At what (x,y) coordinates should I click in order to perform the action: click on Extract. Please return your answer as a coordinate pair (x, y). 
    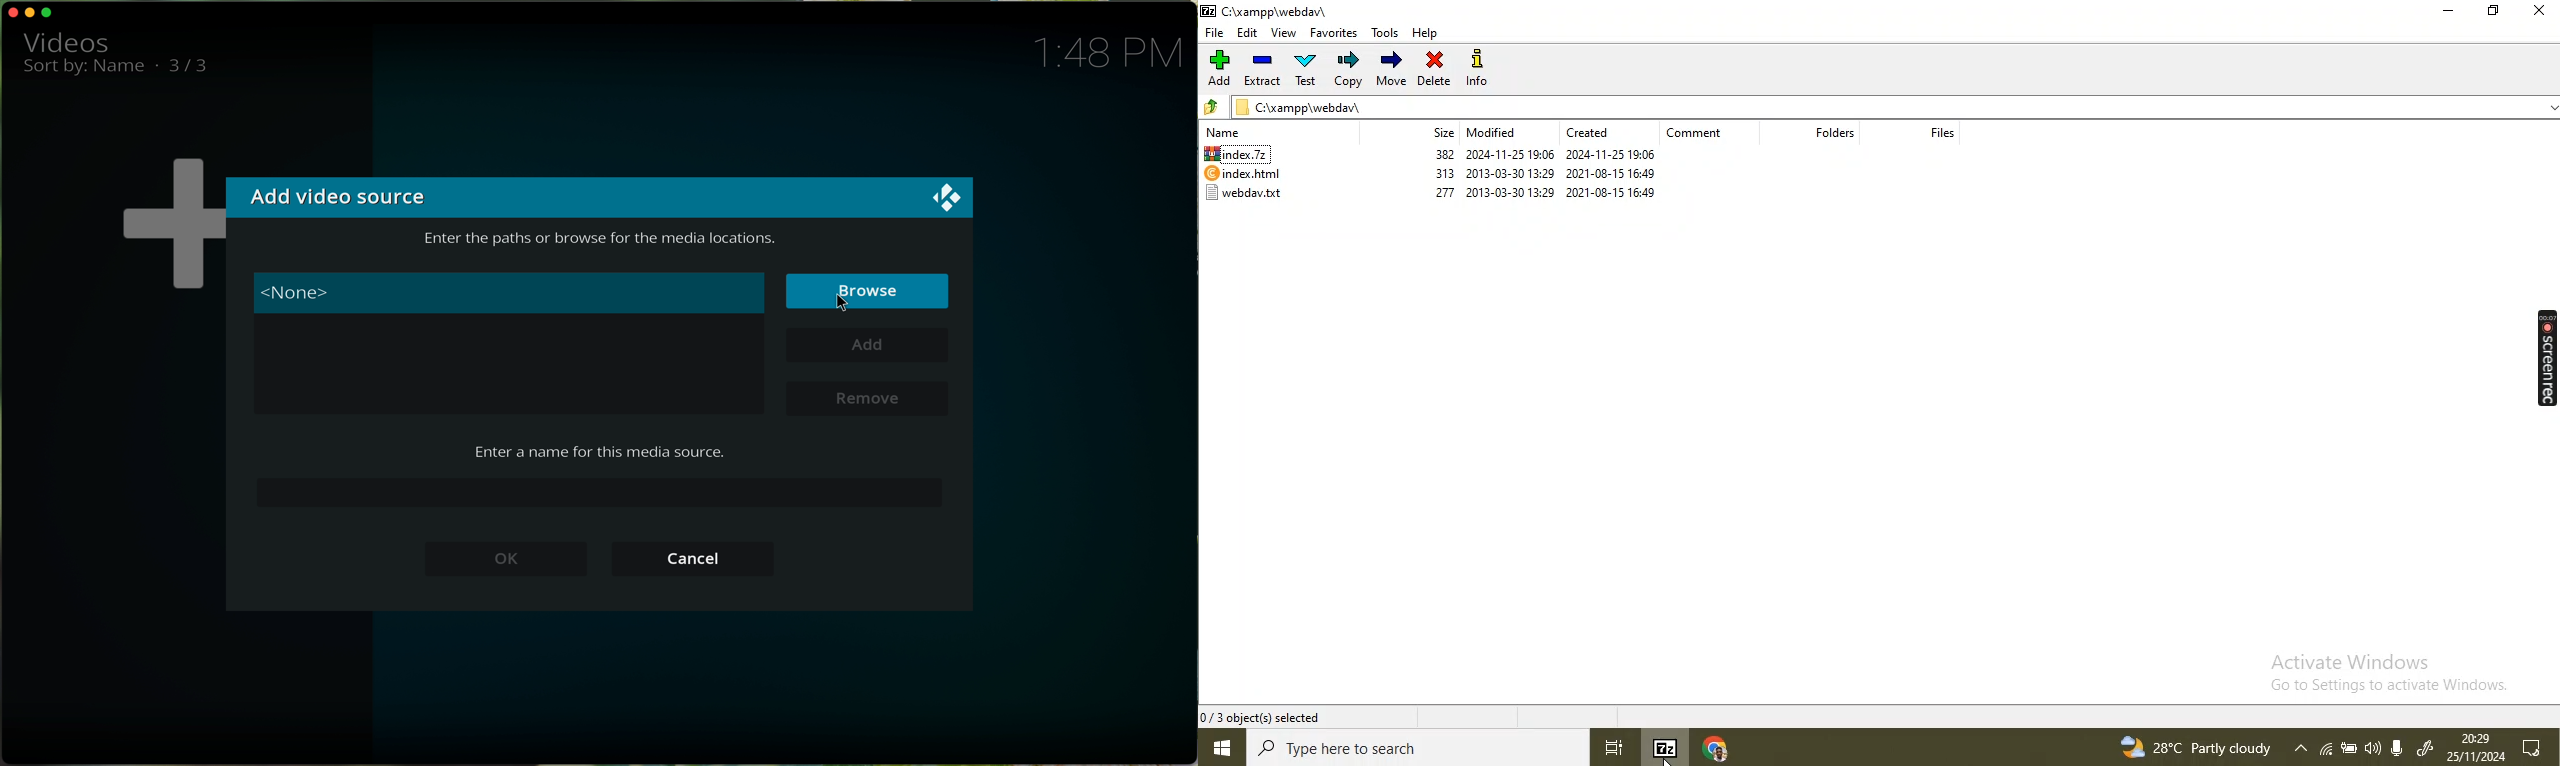
    Looking at the image, I should click on (1263, 69).